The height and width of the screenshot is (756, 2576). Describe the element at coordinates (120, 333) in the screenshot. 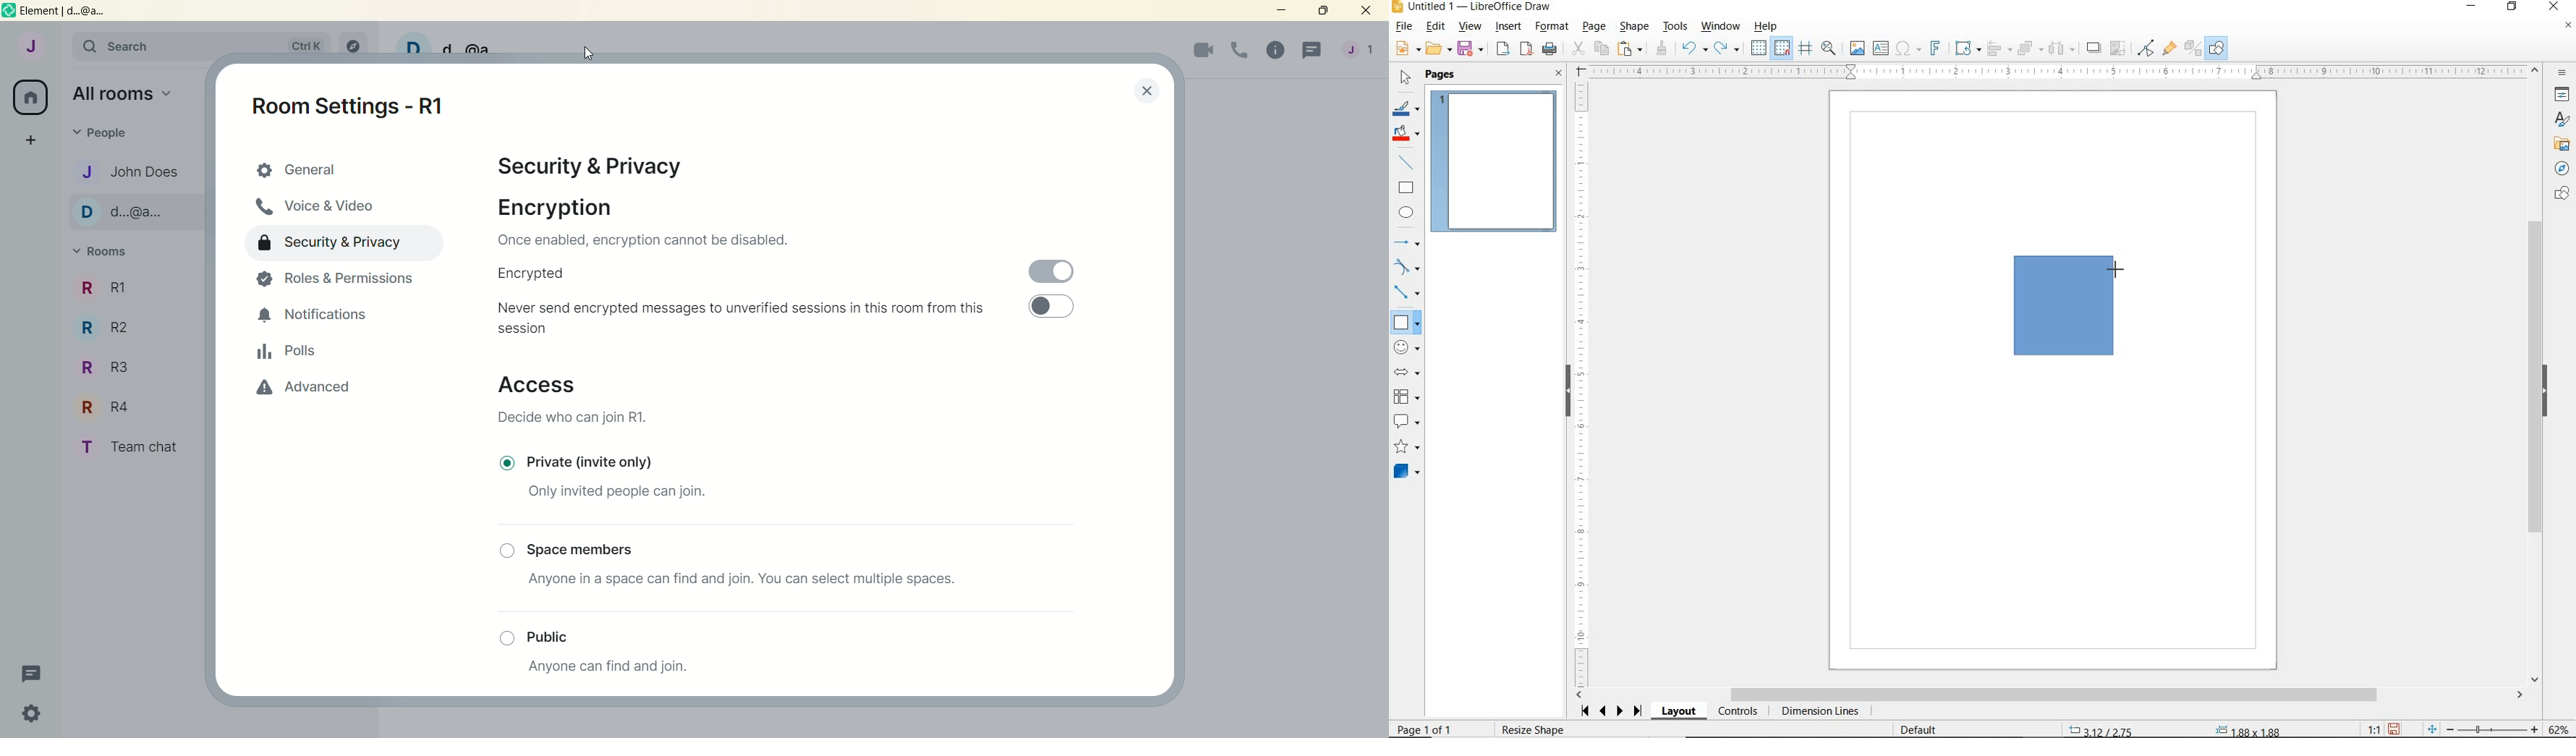

I see `R R2` at that location.